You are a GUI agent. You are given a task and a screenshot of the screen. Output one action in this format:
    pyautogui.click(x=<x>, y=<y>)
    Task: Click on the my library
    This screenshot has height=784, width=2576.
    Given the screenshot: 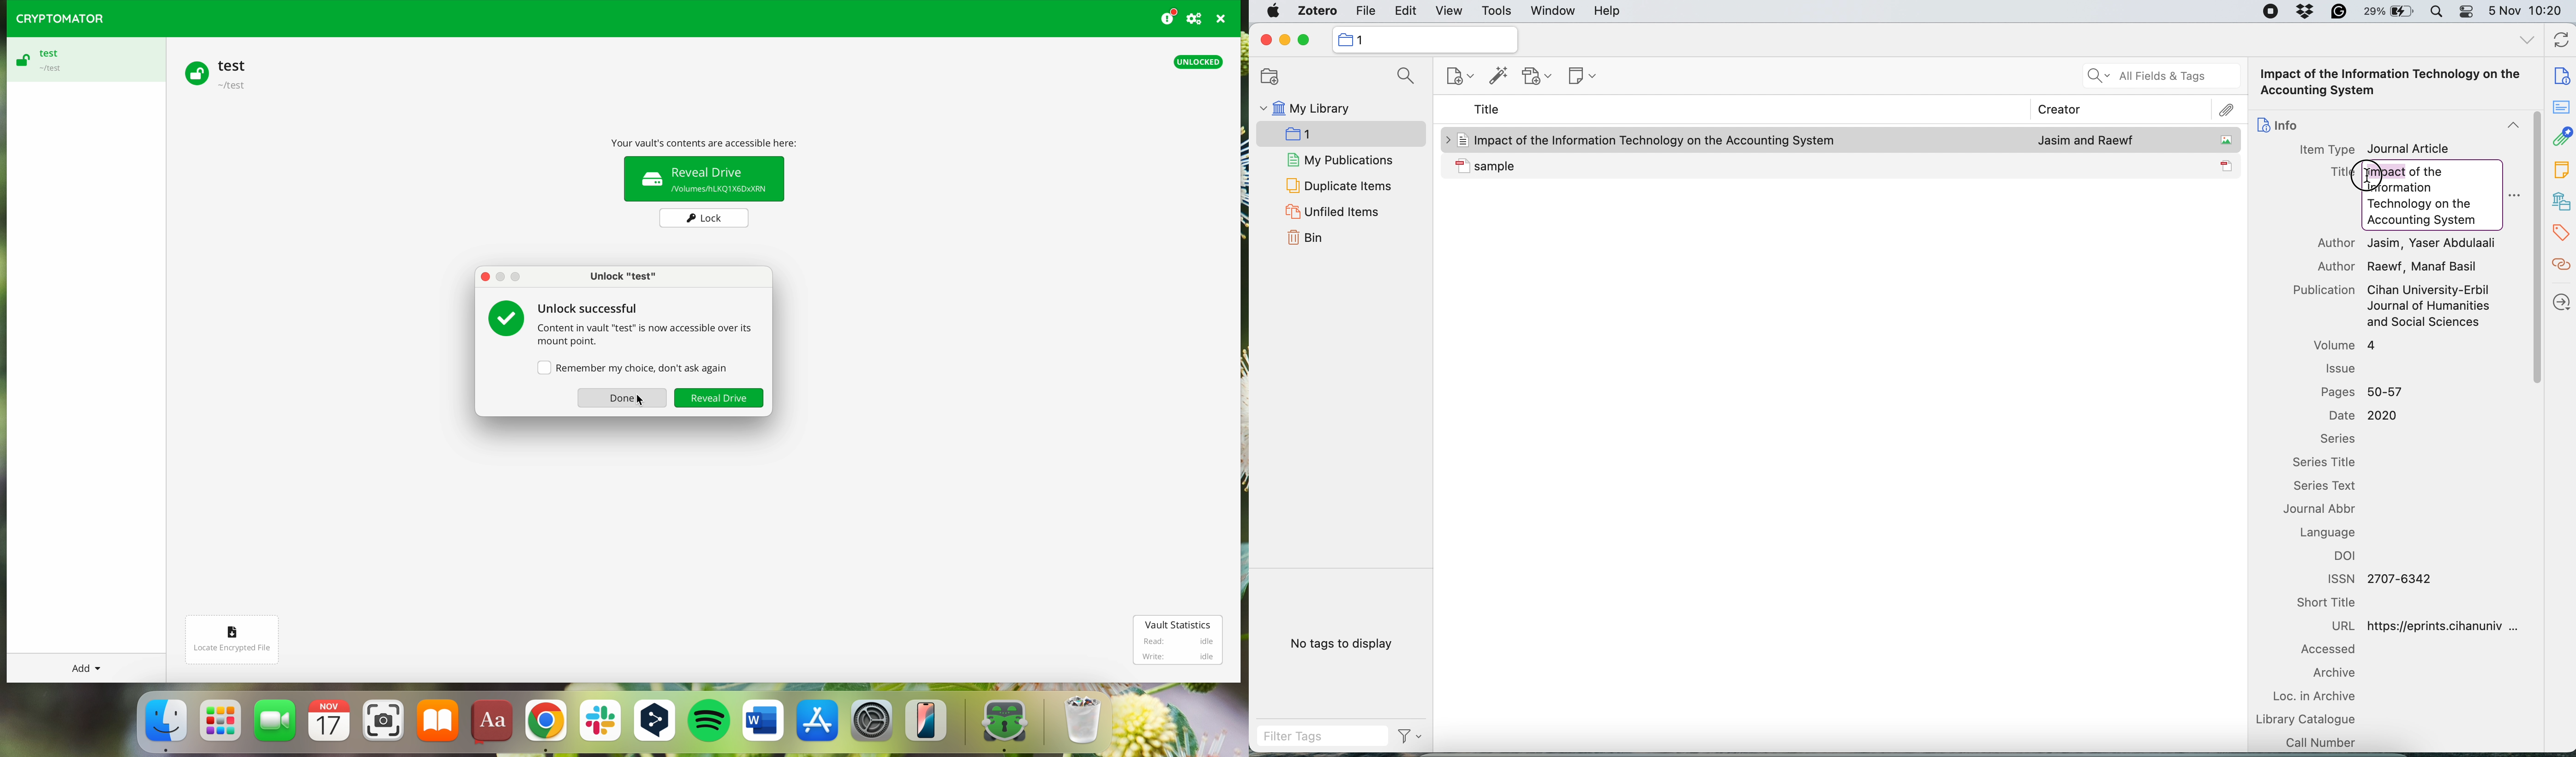 What is the action you would take?
    pyautogui.click(x=1306, y=107)
    